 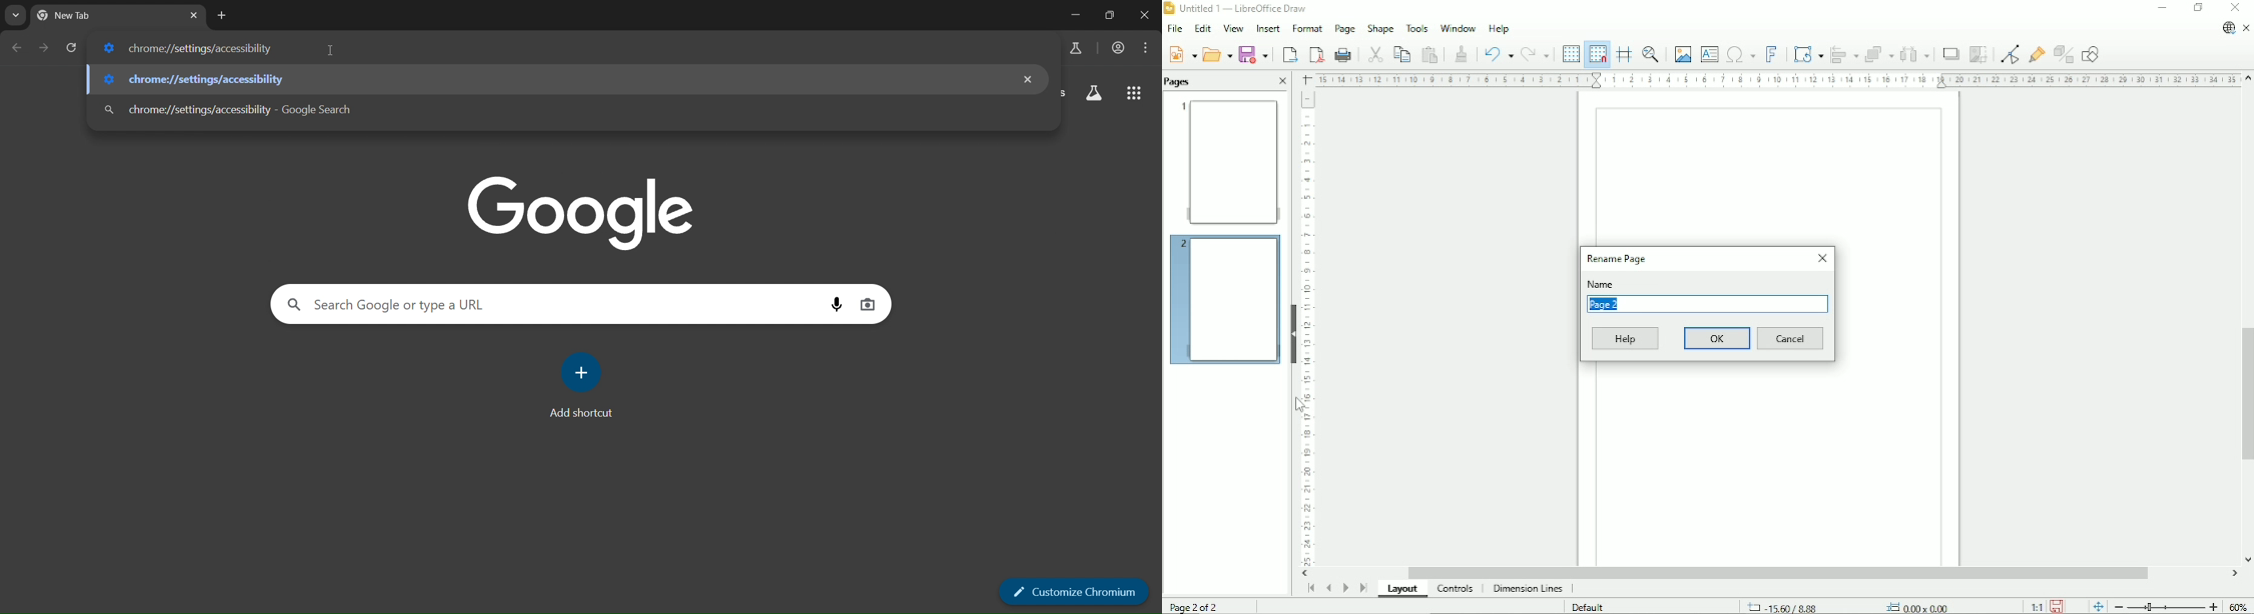 What do you see at coordinates (2228, 28) in the screenshot?
I see `Update available` at bounding box center [2228, 28].